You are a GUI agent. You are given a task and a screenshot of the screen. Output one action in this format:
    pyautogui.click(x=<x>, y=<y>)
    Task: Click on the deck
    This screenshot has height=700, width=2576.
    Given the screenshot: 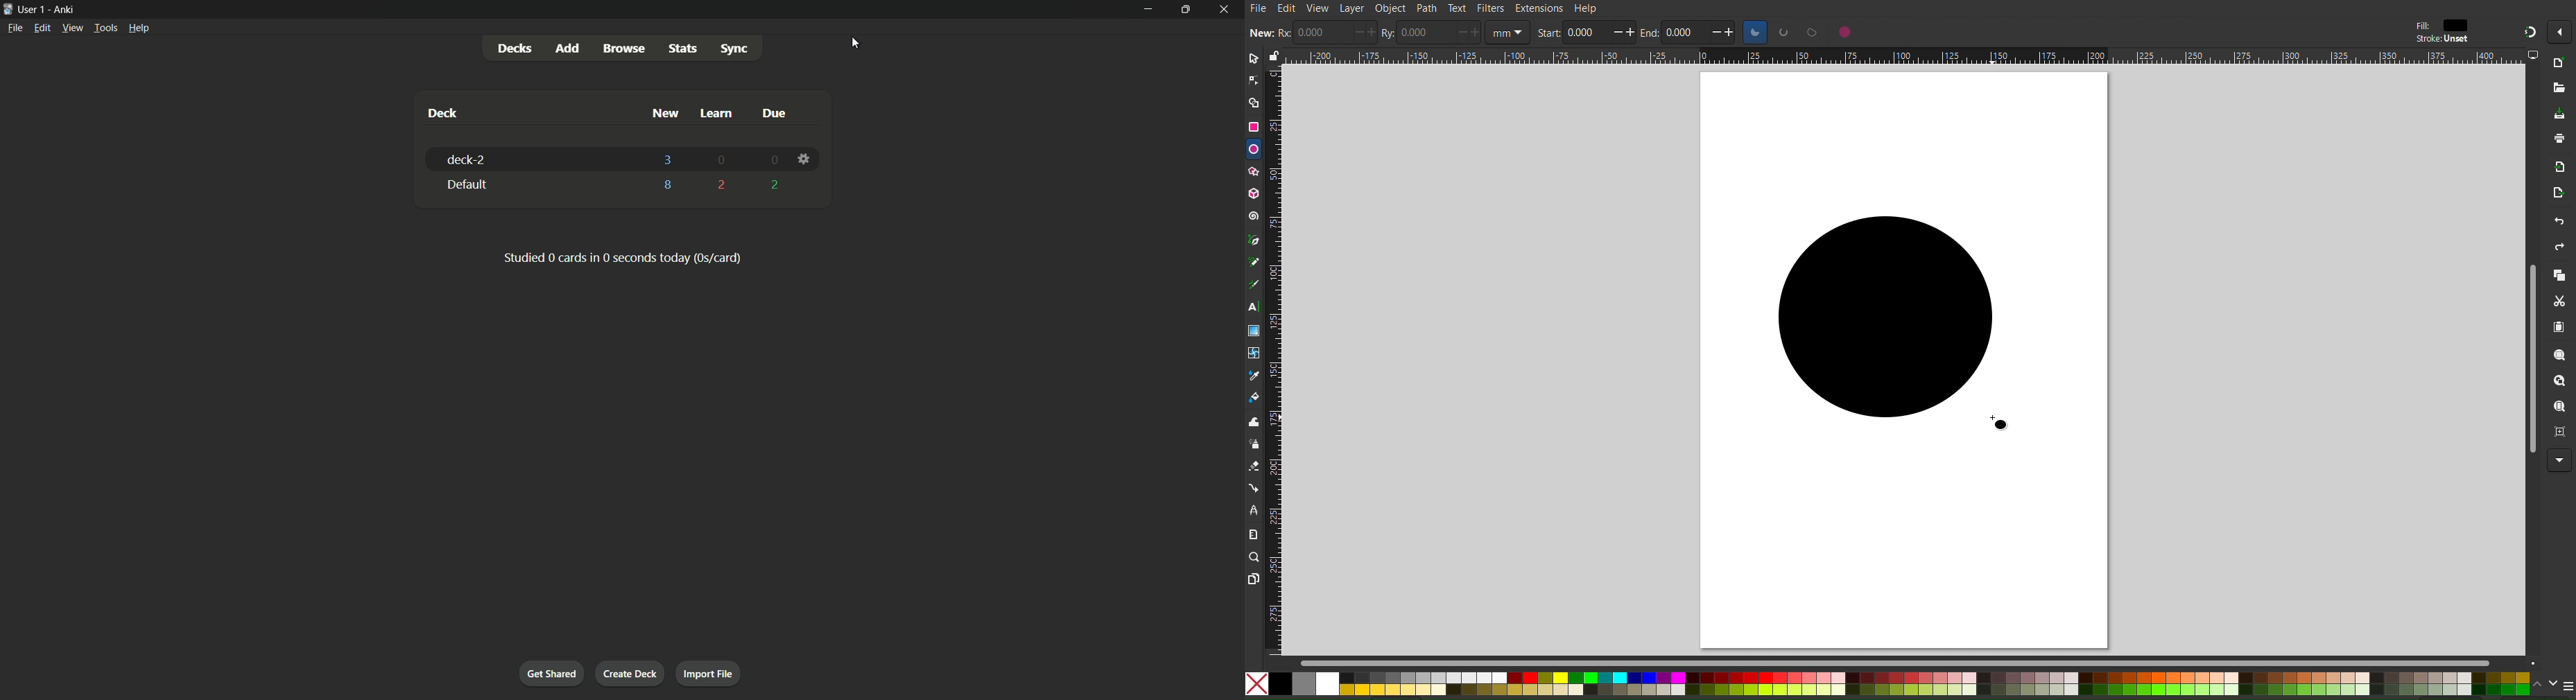 What is the action you would take?
    pyautogui.click(x=443, y=113)
    